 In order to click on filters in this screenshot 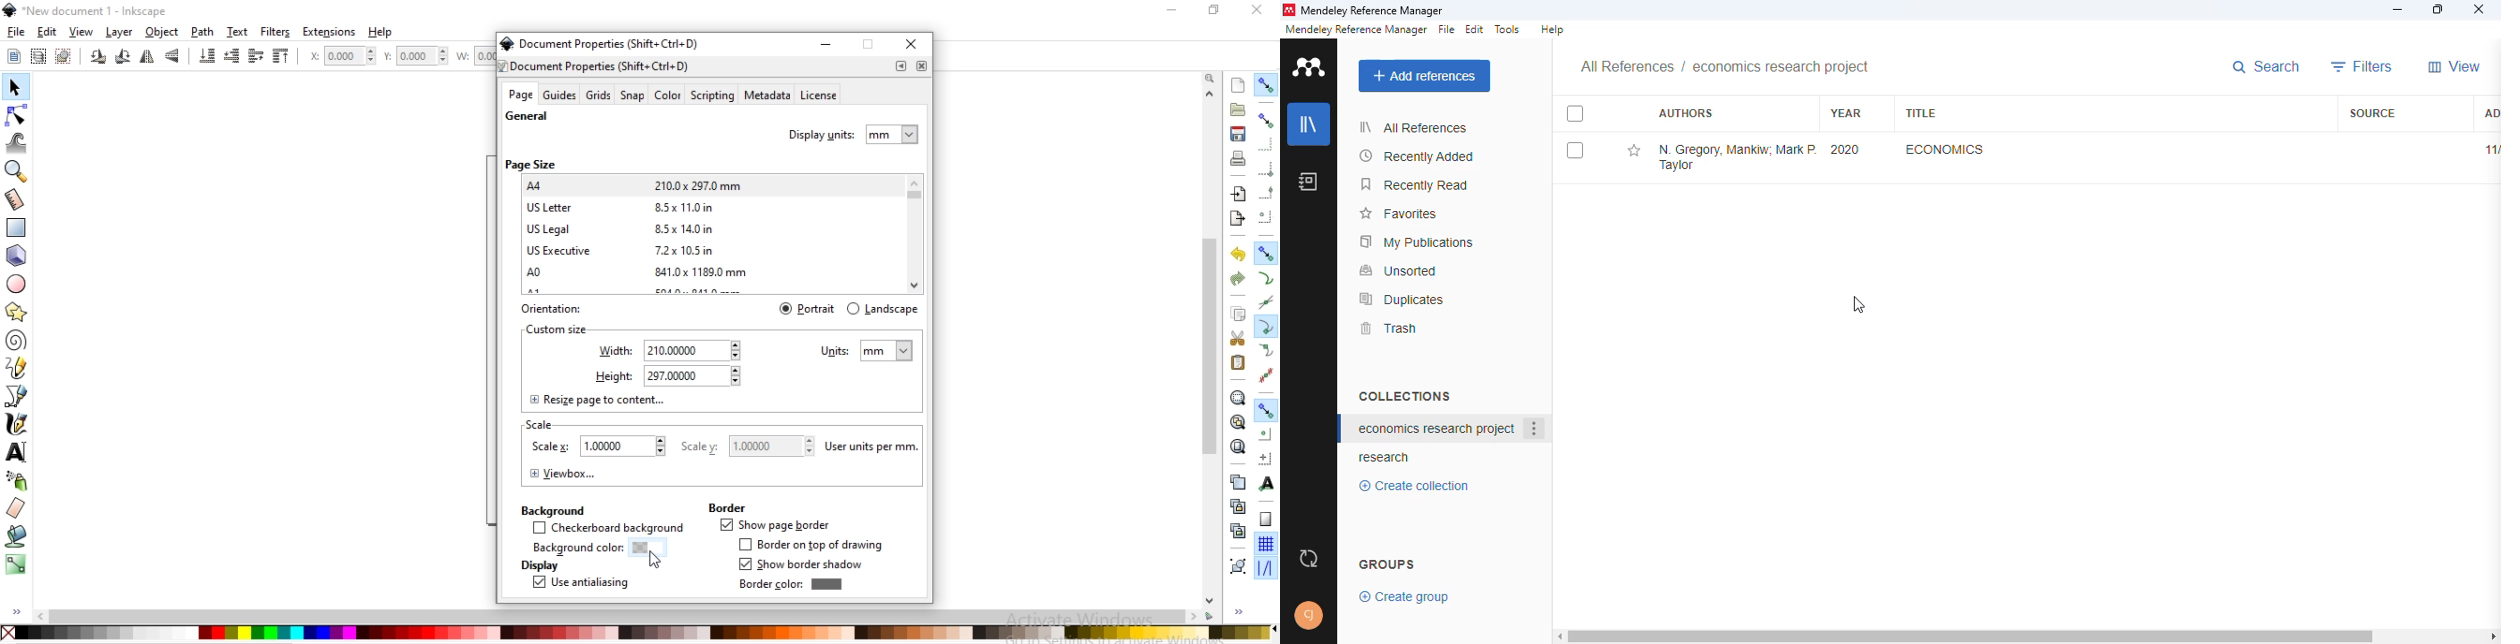, I will do `click(2363, 67)`.